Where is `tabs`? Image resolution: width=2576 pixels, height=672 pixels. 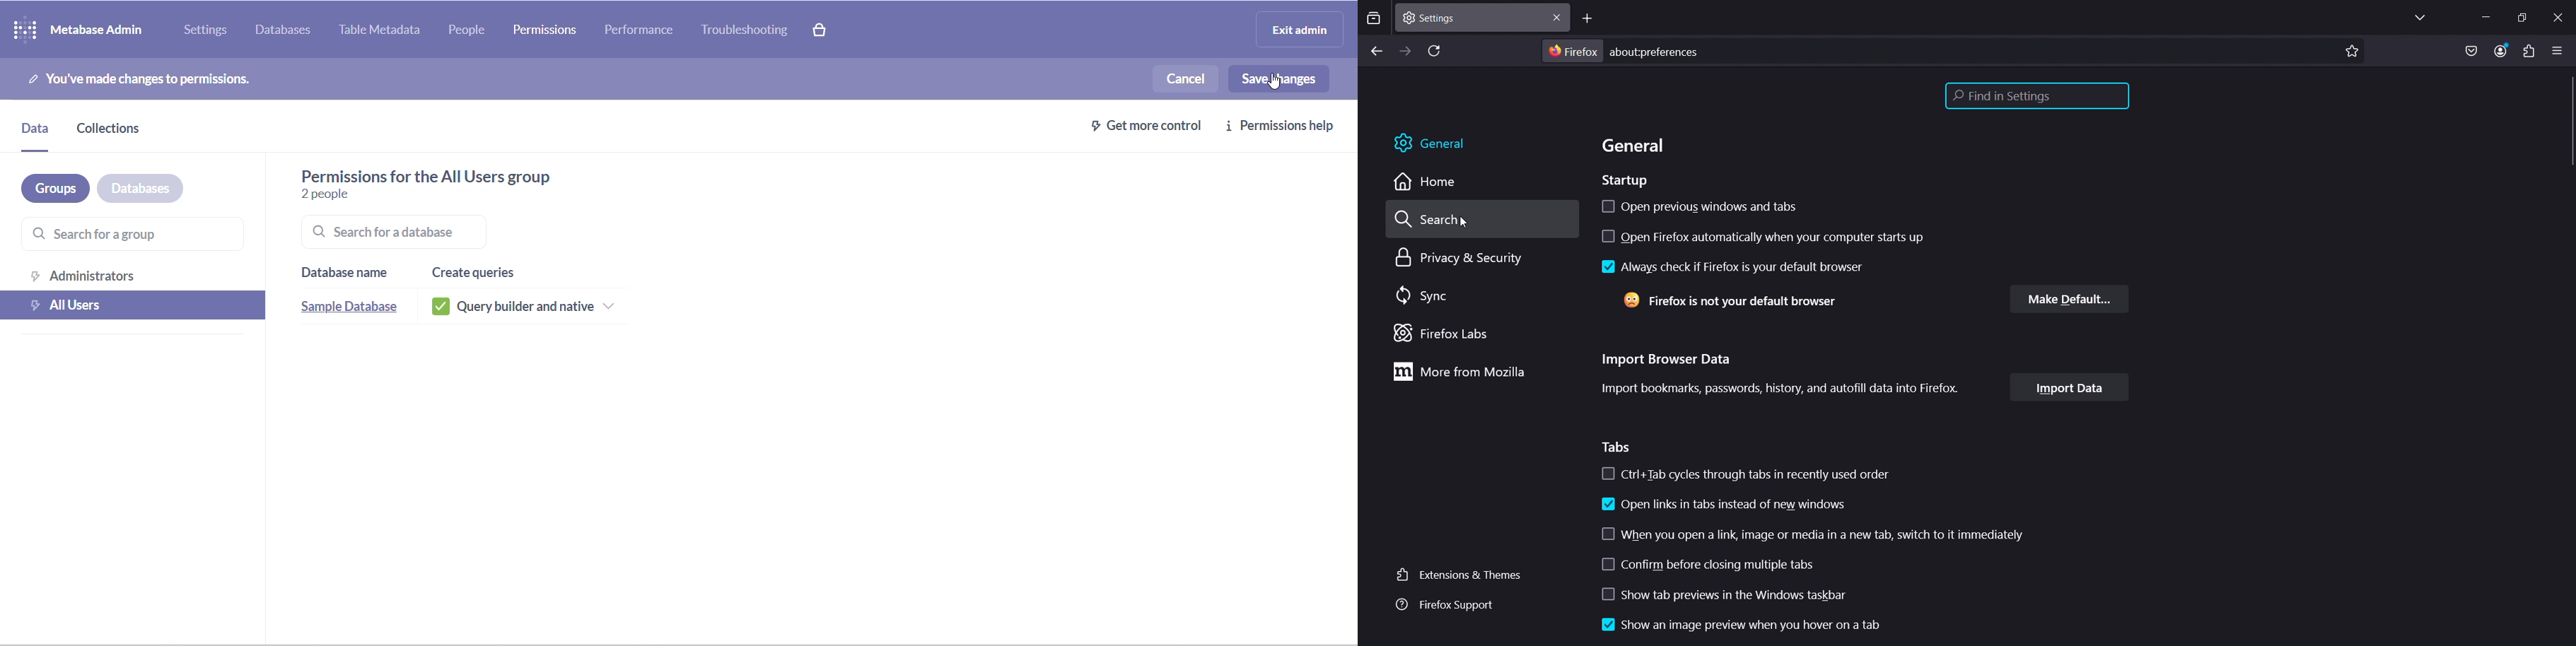
tabs is located at coordinates (1618, 447).